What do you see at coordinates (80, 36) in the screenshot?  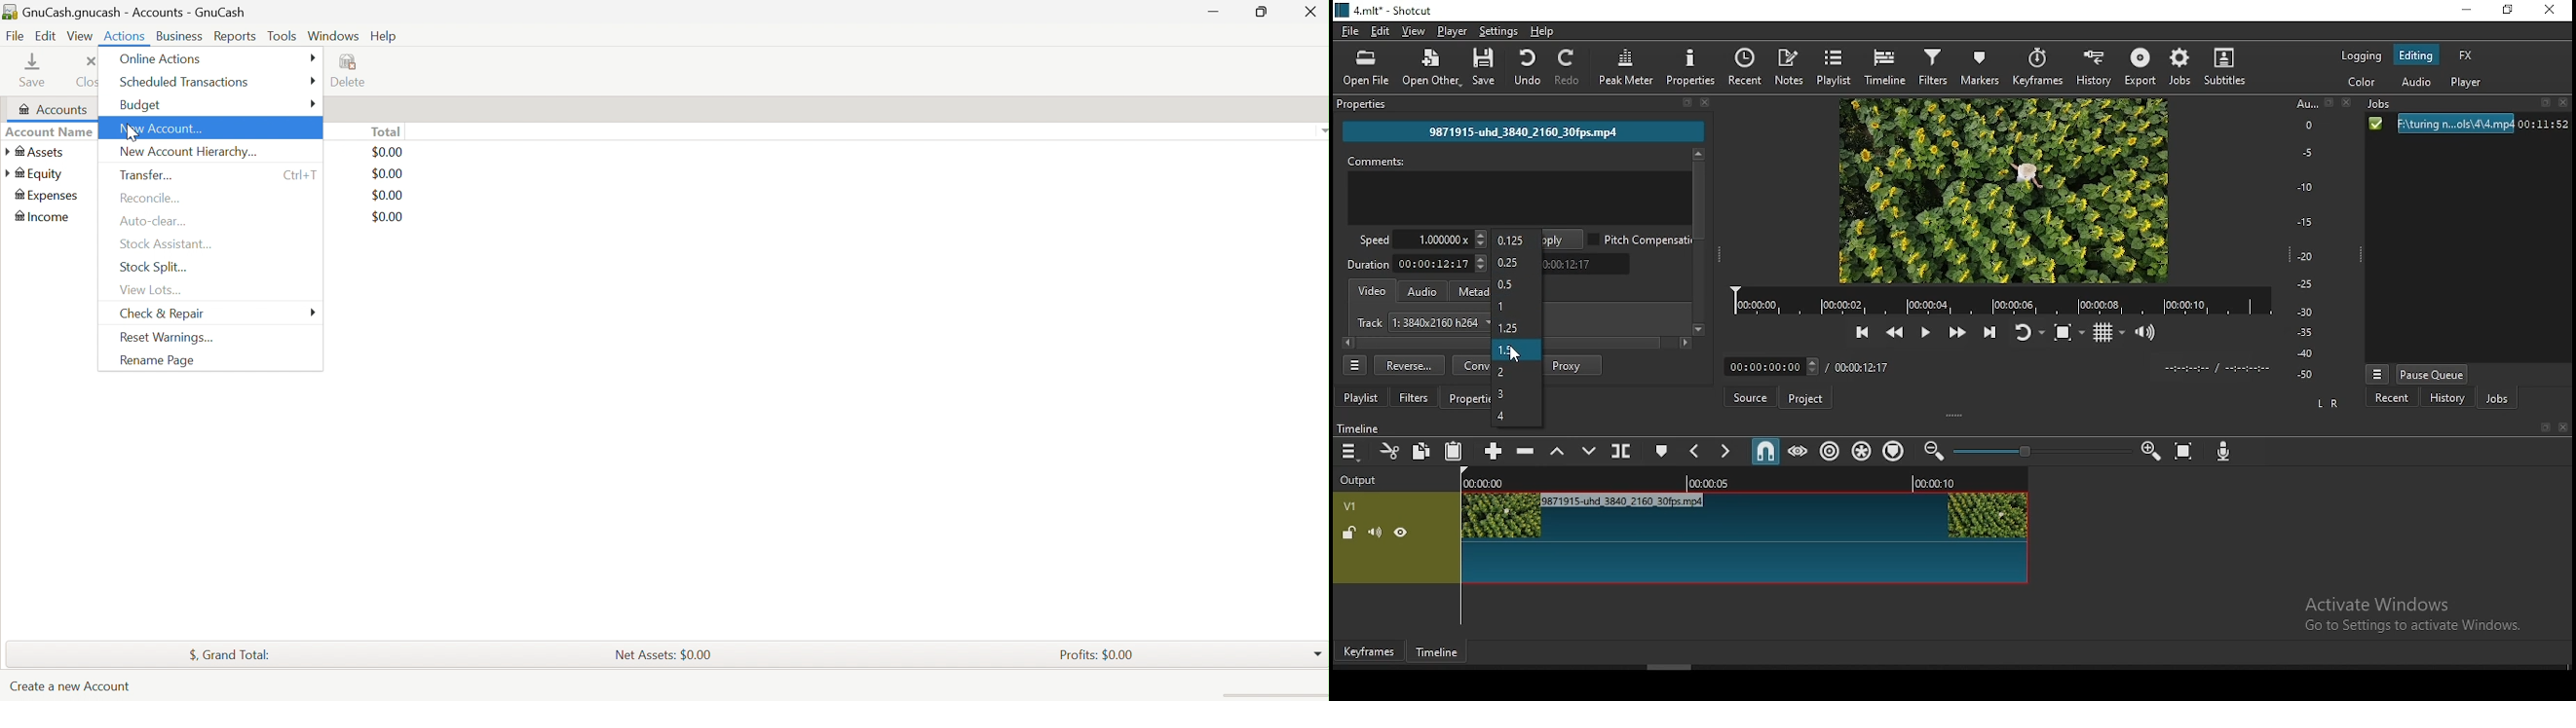 I see `View` at bounding box center [80, 36].